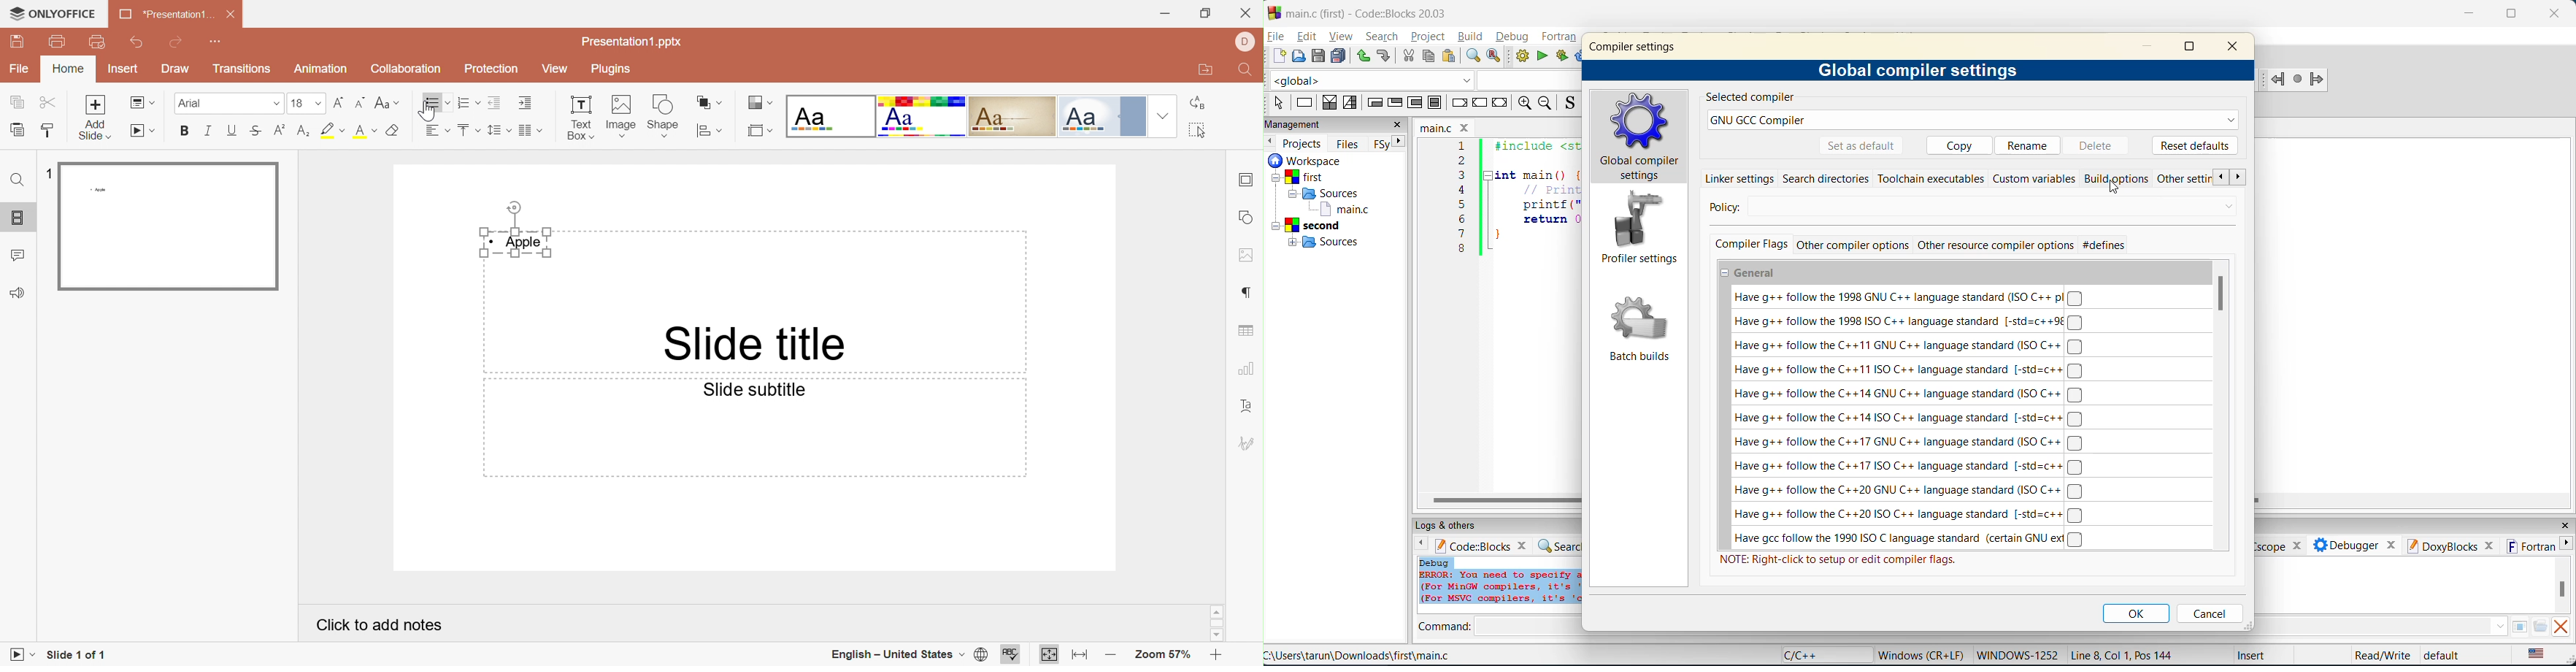  I want to click on Image, so click(623, 116).